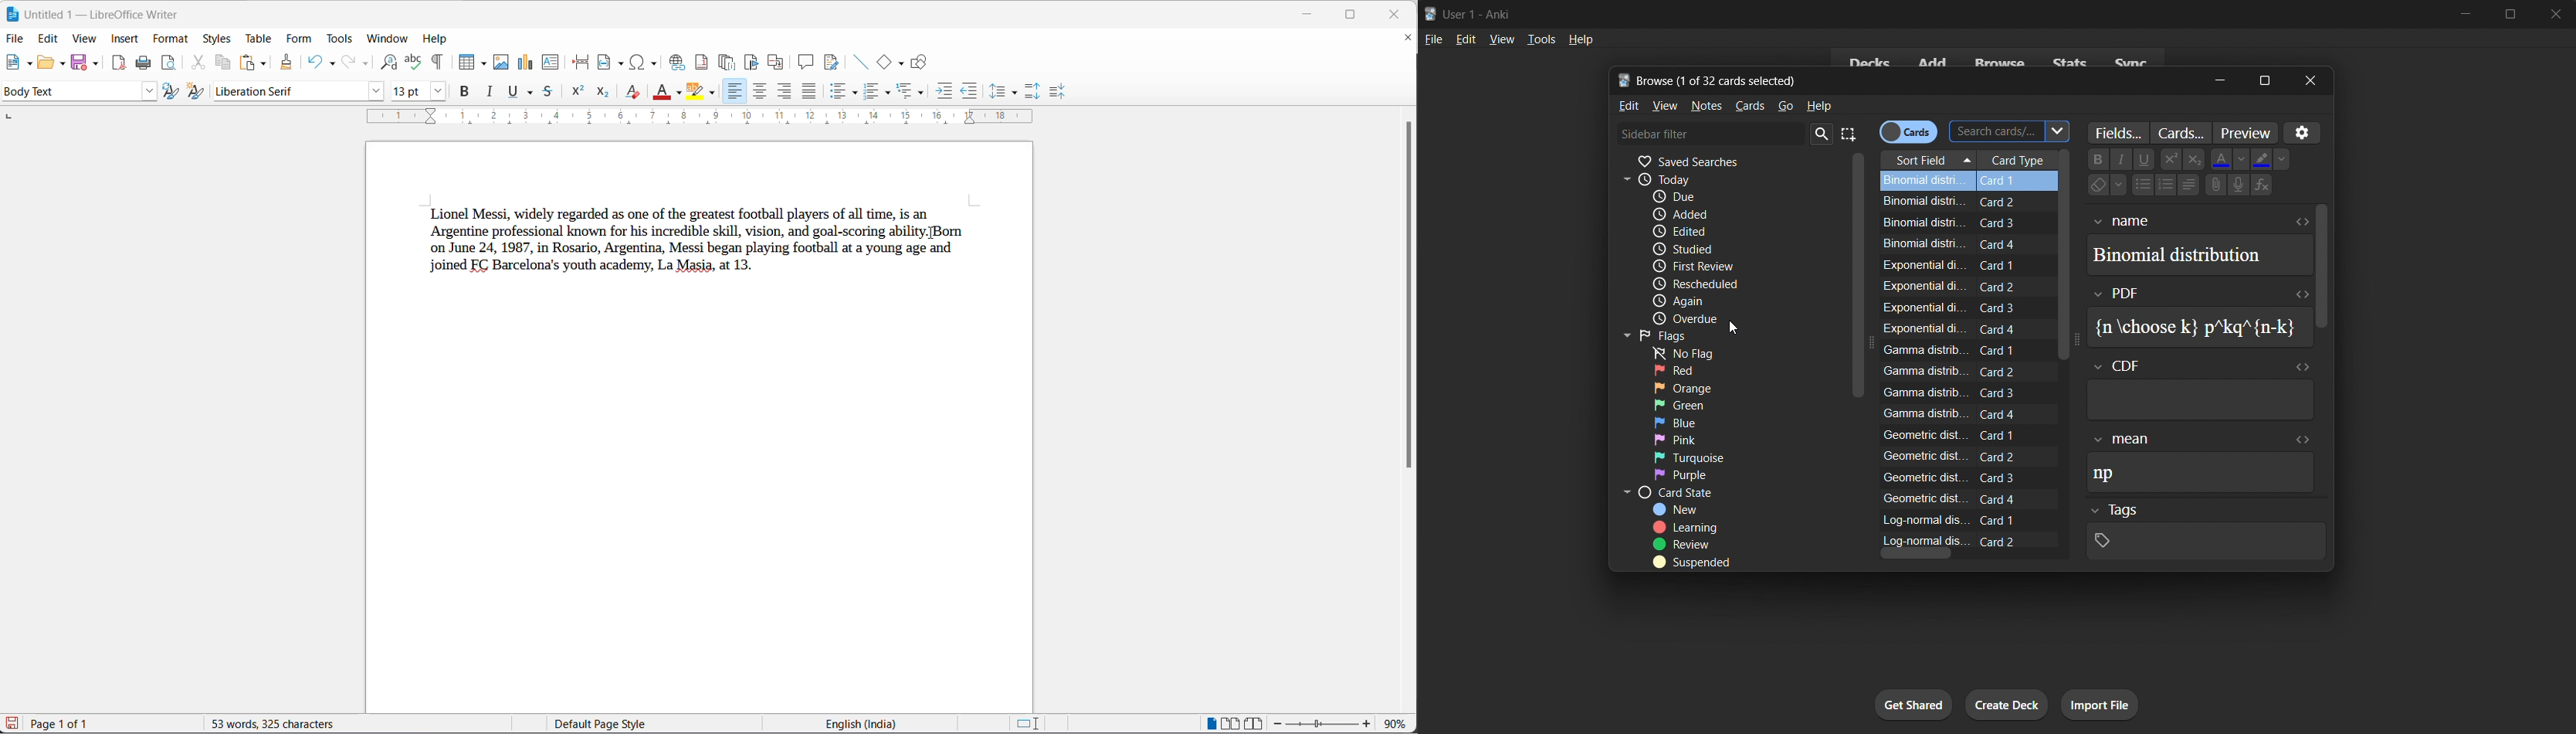 The height and width of the screenshot is (756, 2576). What do you see at coordinates (2265, 80) in the screenshot?
I see `maximize` at bounding box center [2265, 80].